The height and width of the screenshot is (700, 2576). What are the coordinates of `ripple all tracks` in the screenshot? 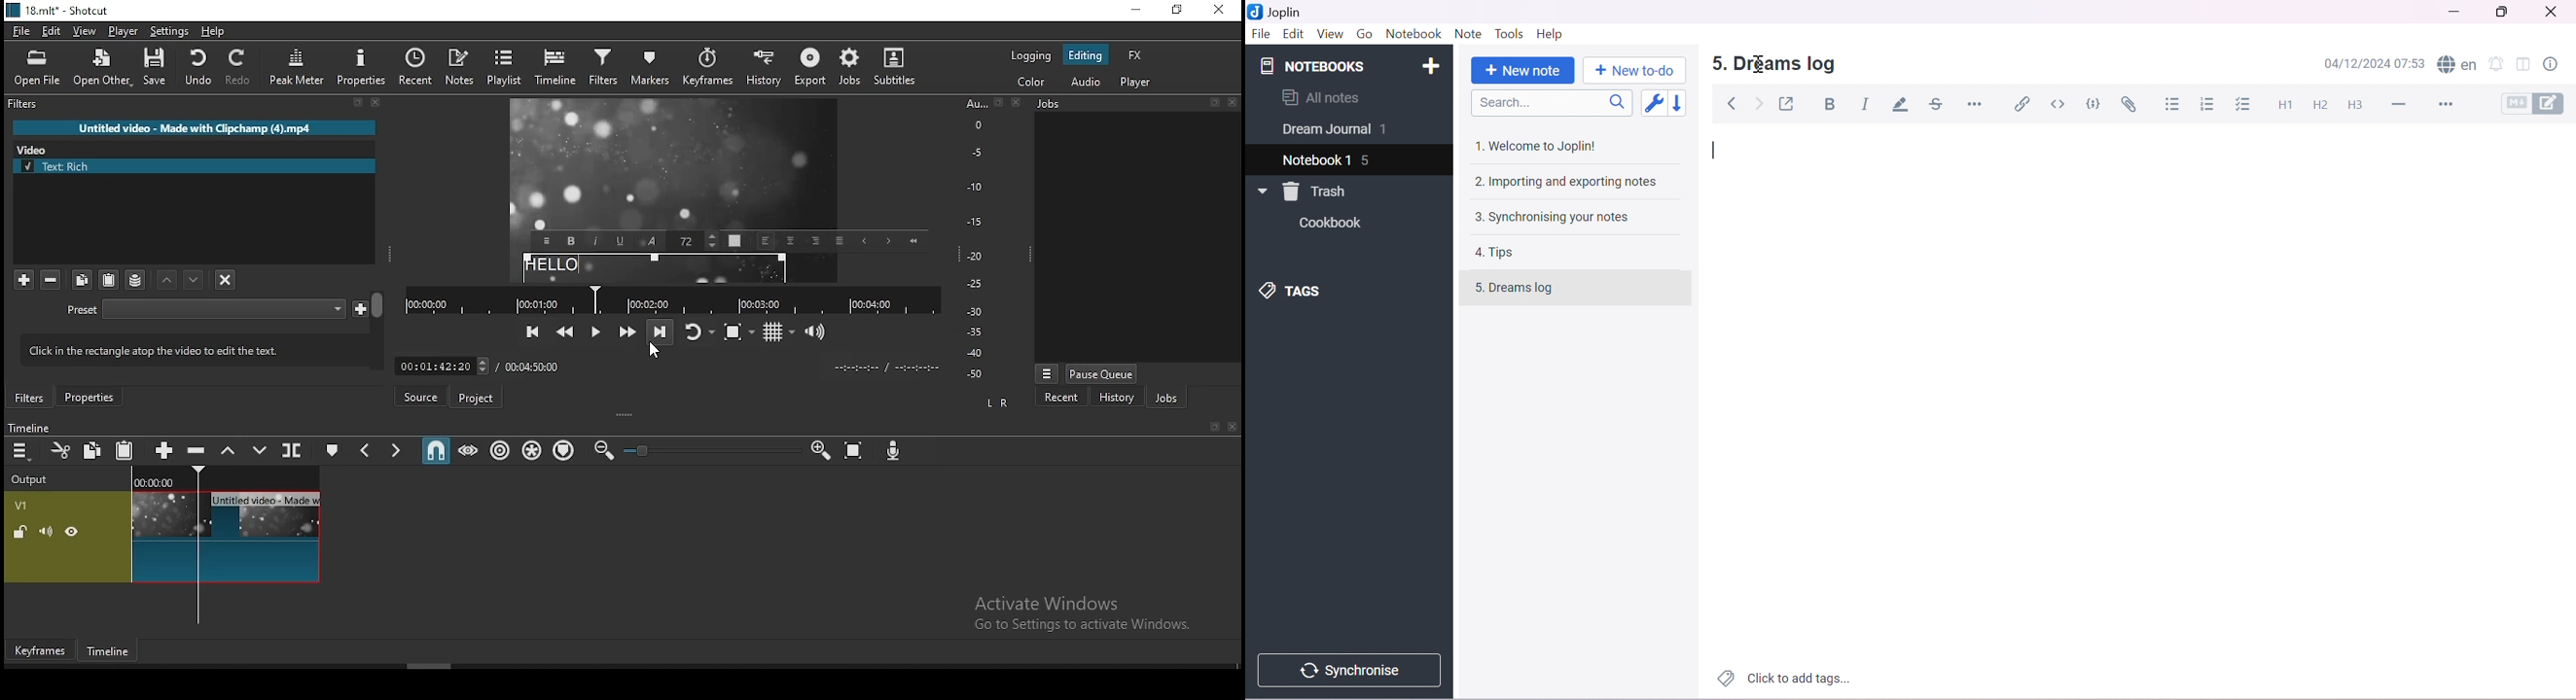 It's located at (532, 450).